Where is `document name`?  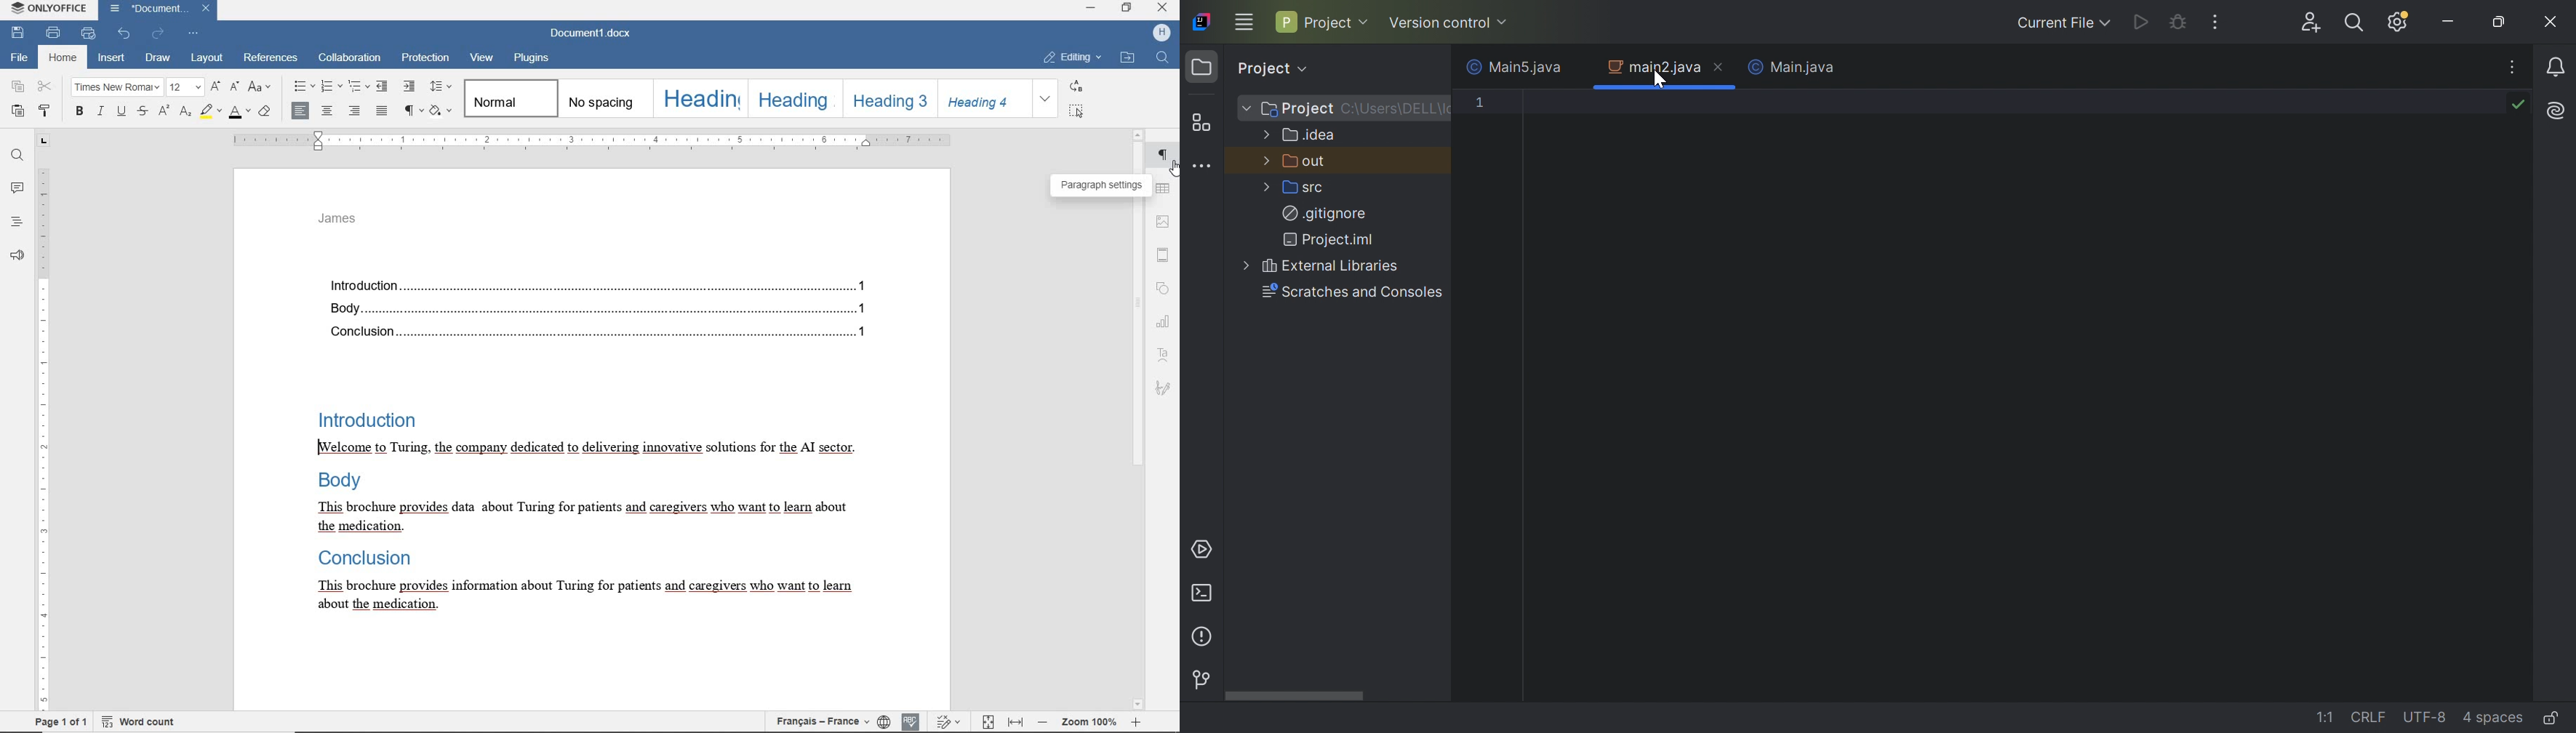 document name is located at coordinates (158, 11).